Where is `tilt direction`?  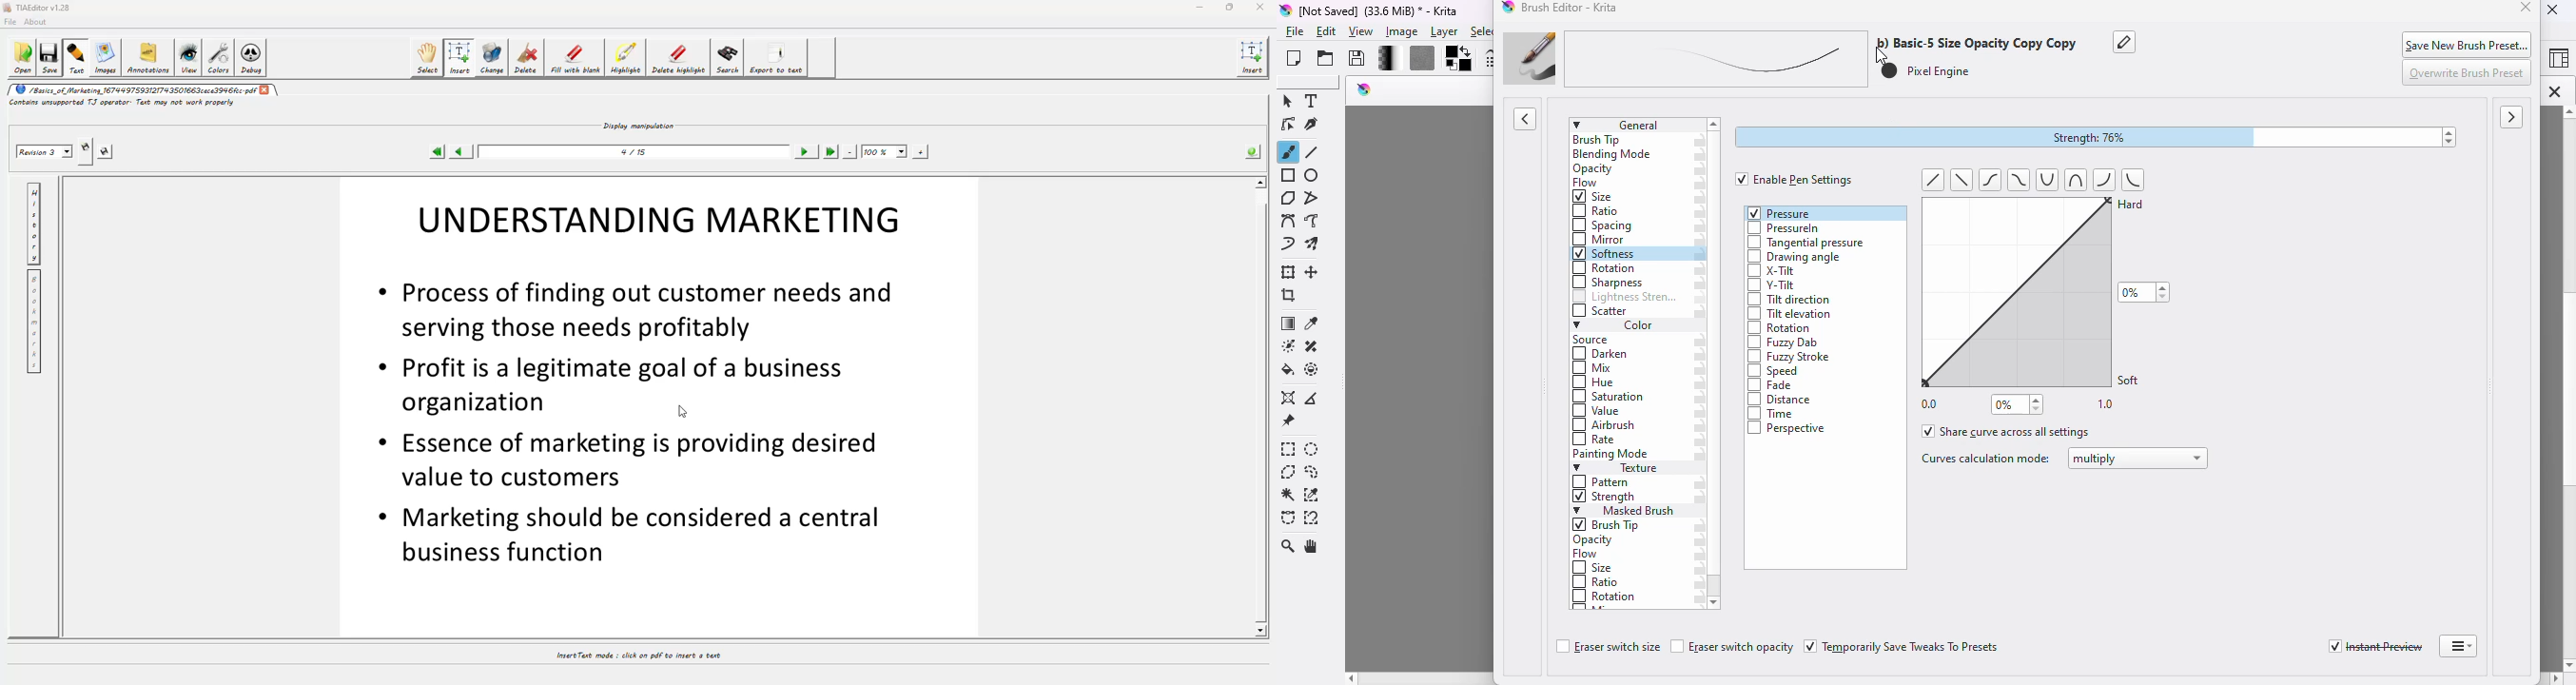 tilt direction is located at coordinates (1789, 300).